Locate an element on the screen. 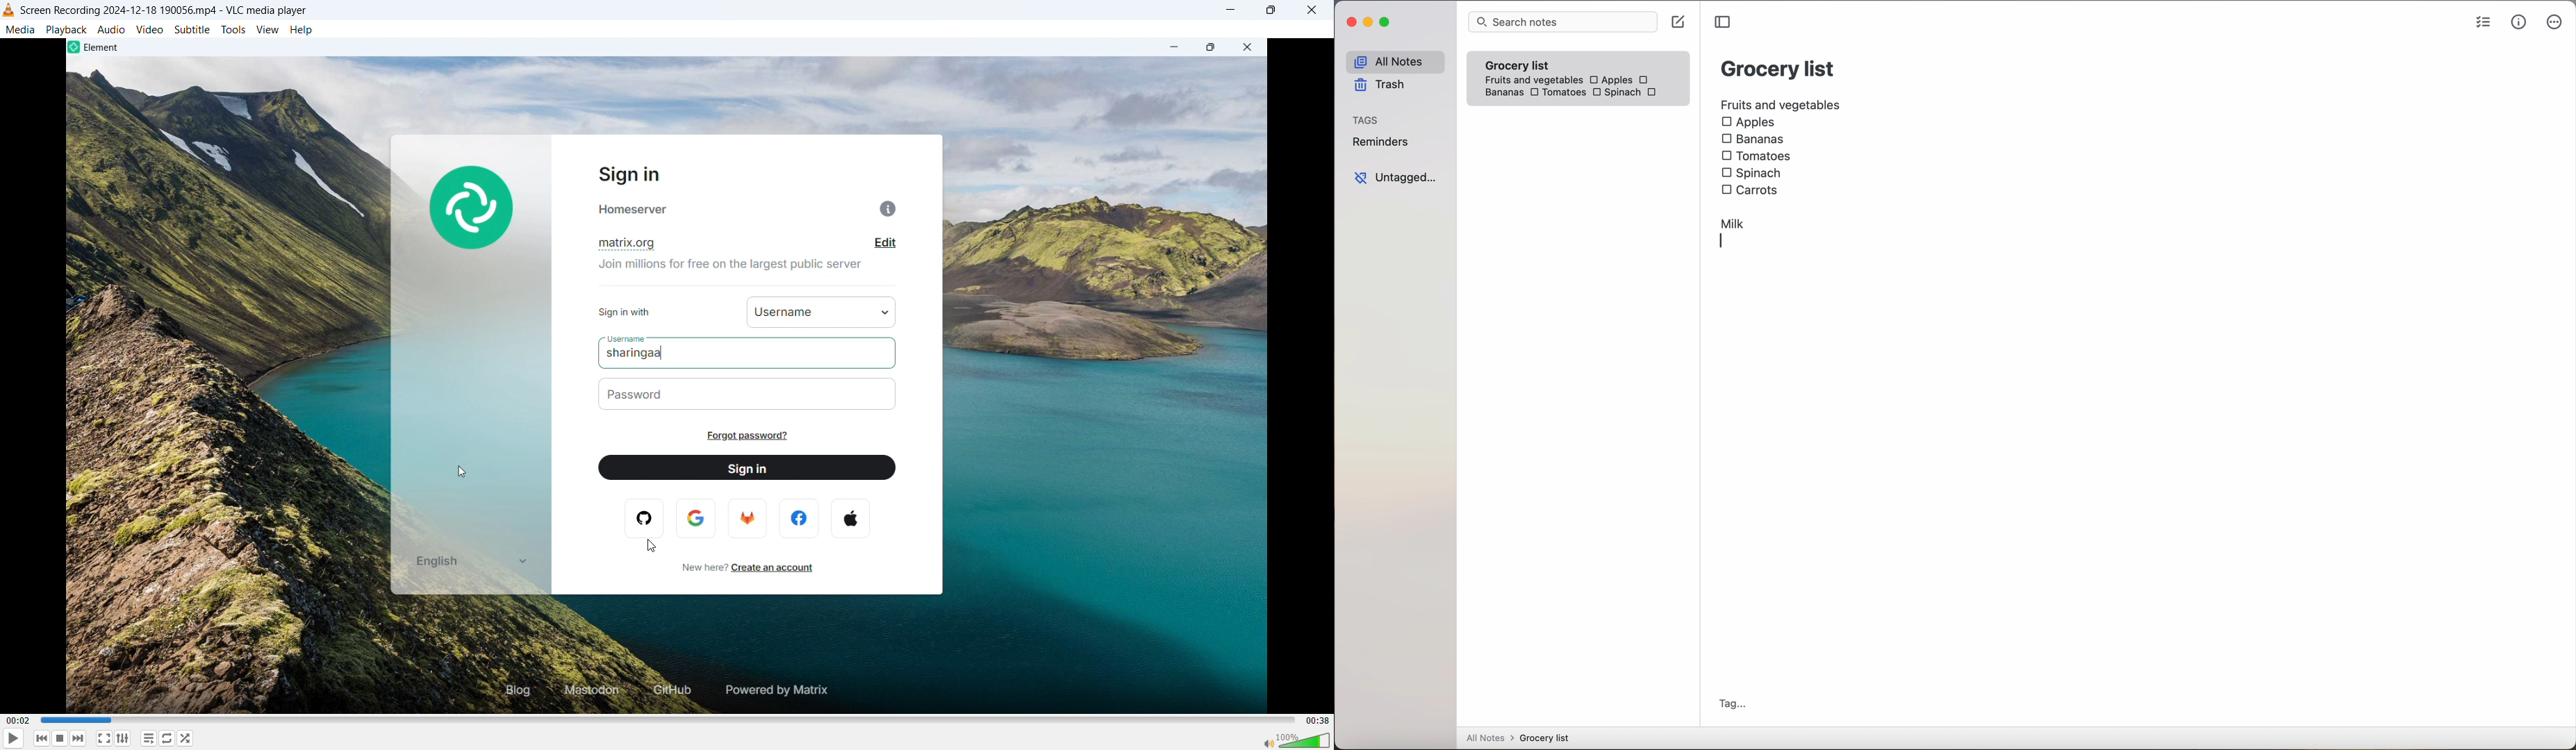 Image resolution: width=2576 pixels, height=756 pixels. toggle sidebar is located at coordinates (1724, 22).